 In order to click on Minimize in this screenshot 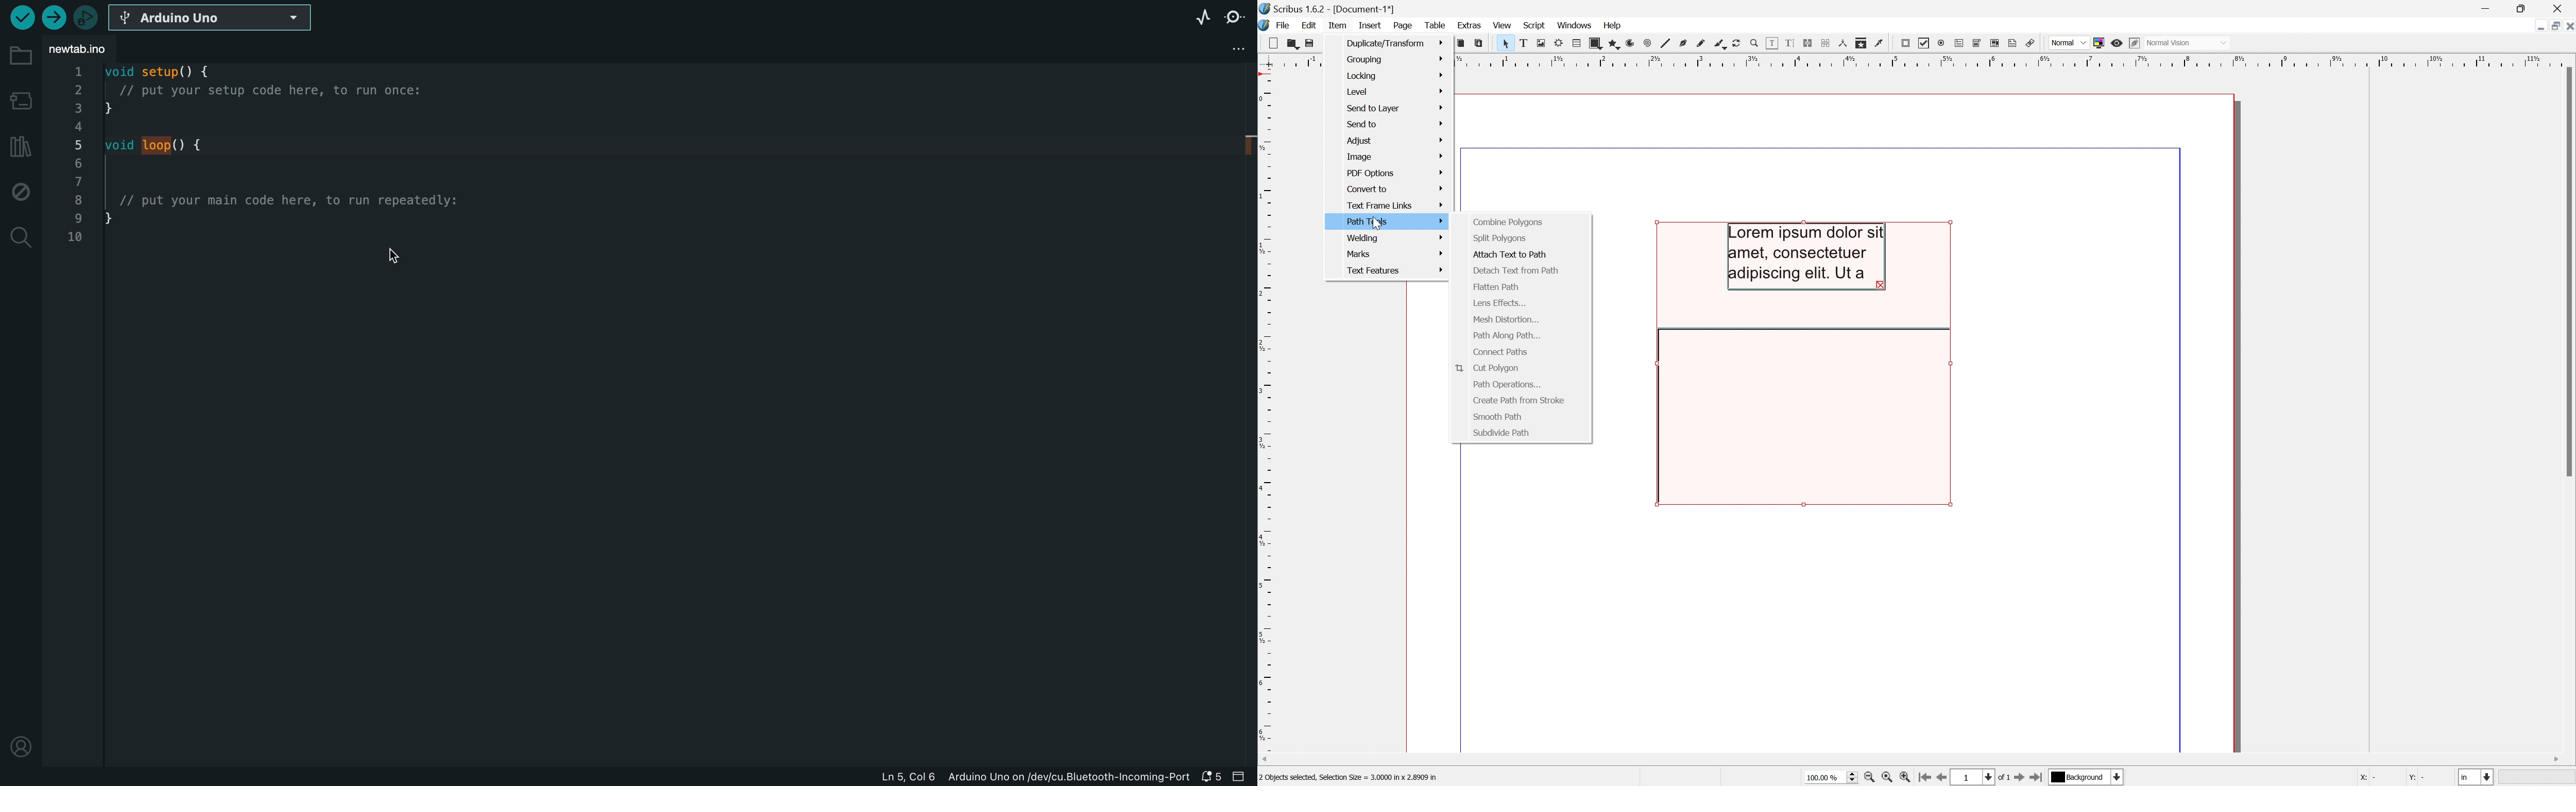, I will do `click(2483, 7)`.